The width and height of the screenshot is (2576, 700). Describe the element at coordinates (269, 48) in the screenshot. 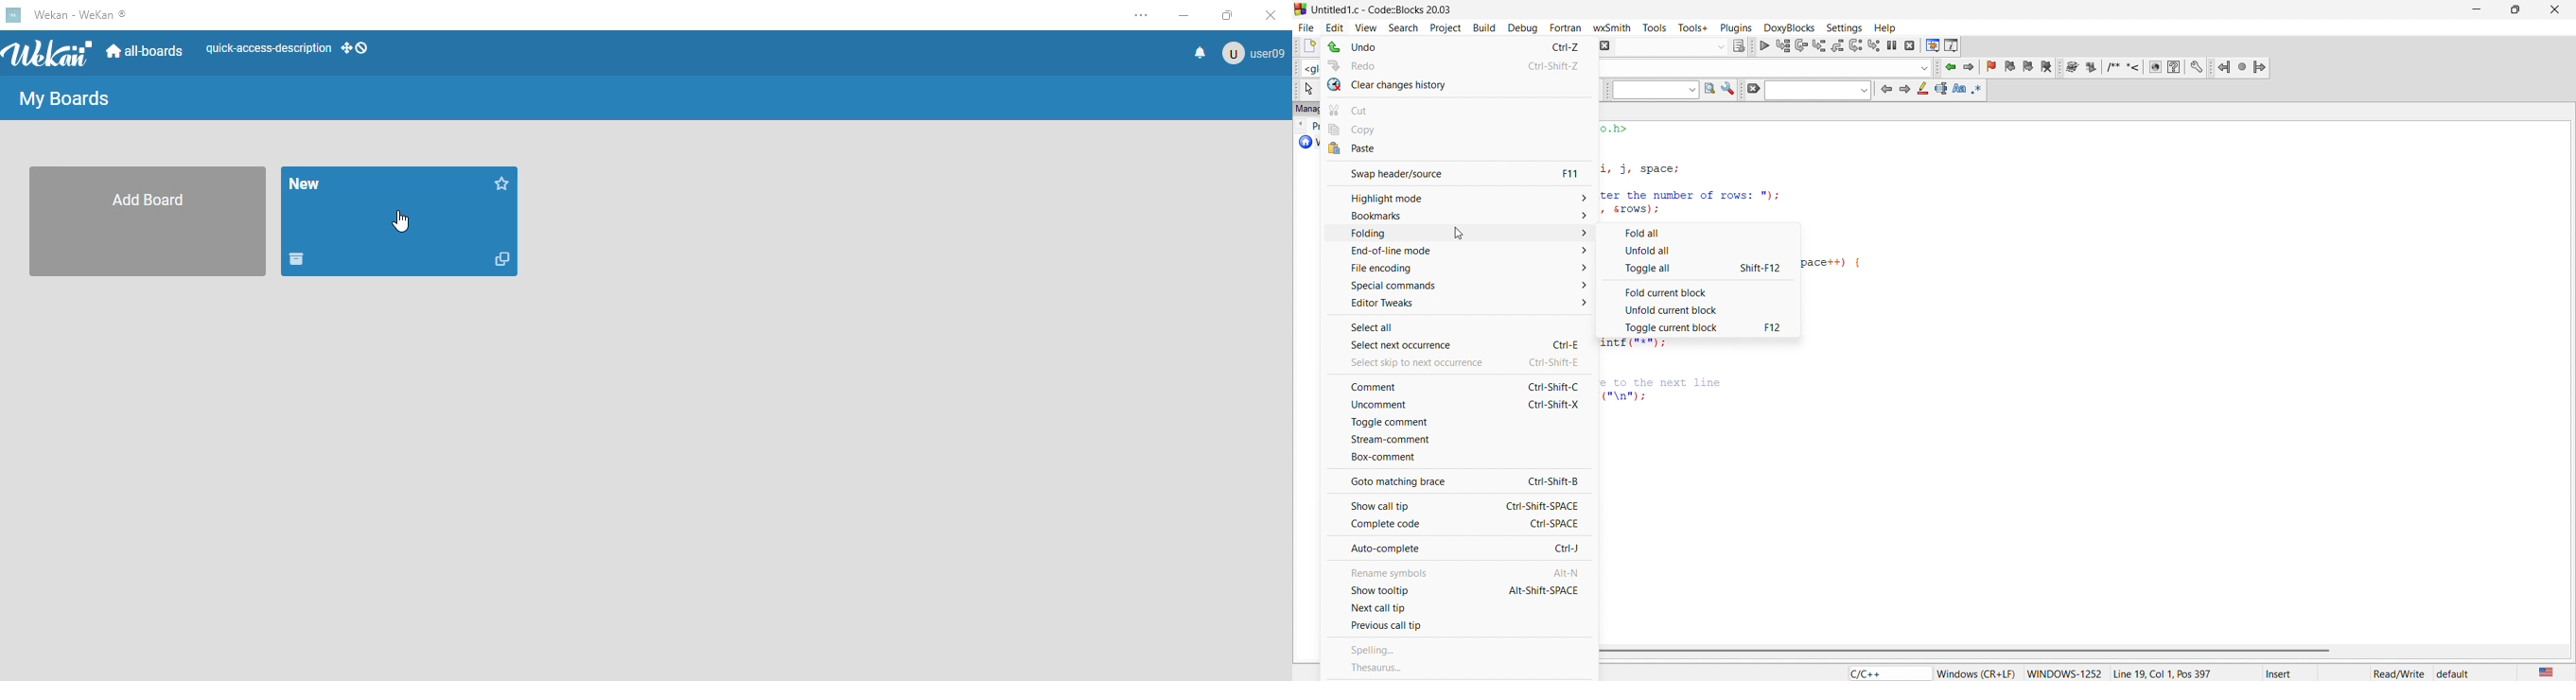

I see `quick-access-description` at that location.